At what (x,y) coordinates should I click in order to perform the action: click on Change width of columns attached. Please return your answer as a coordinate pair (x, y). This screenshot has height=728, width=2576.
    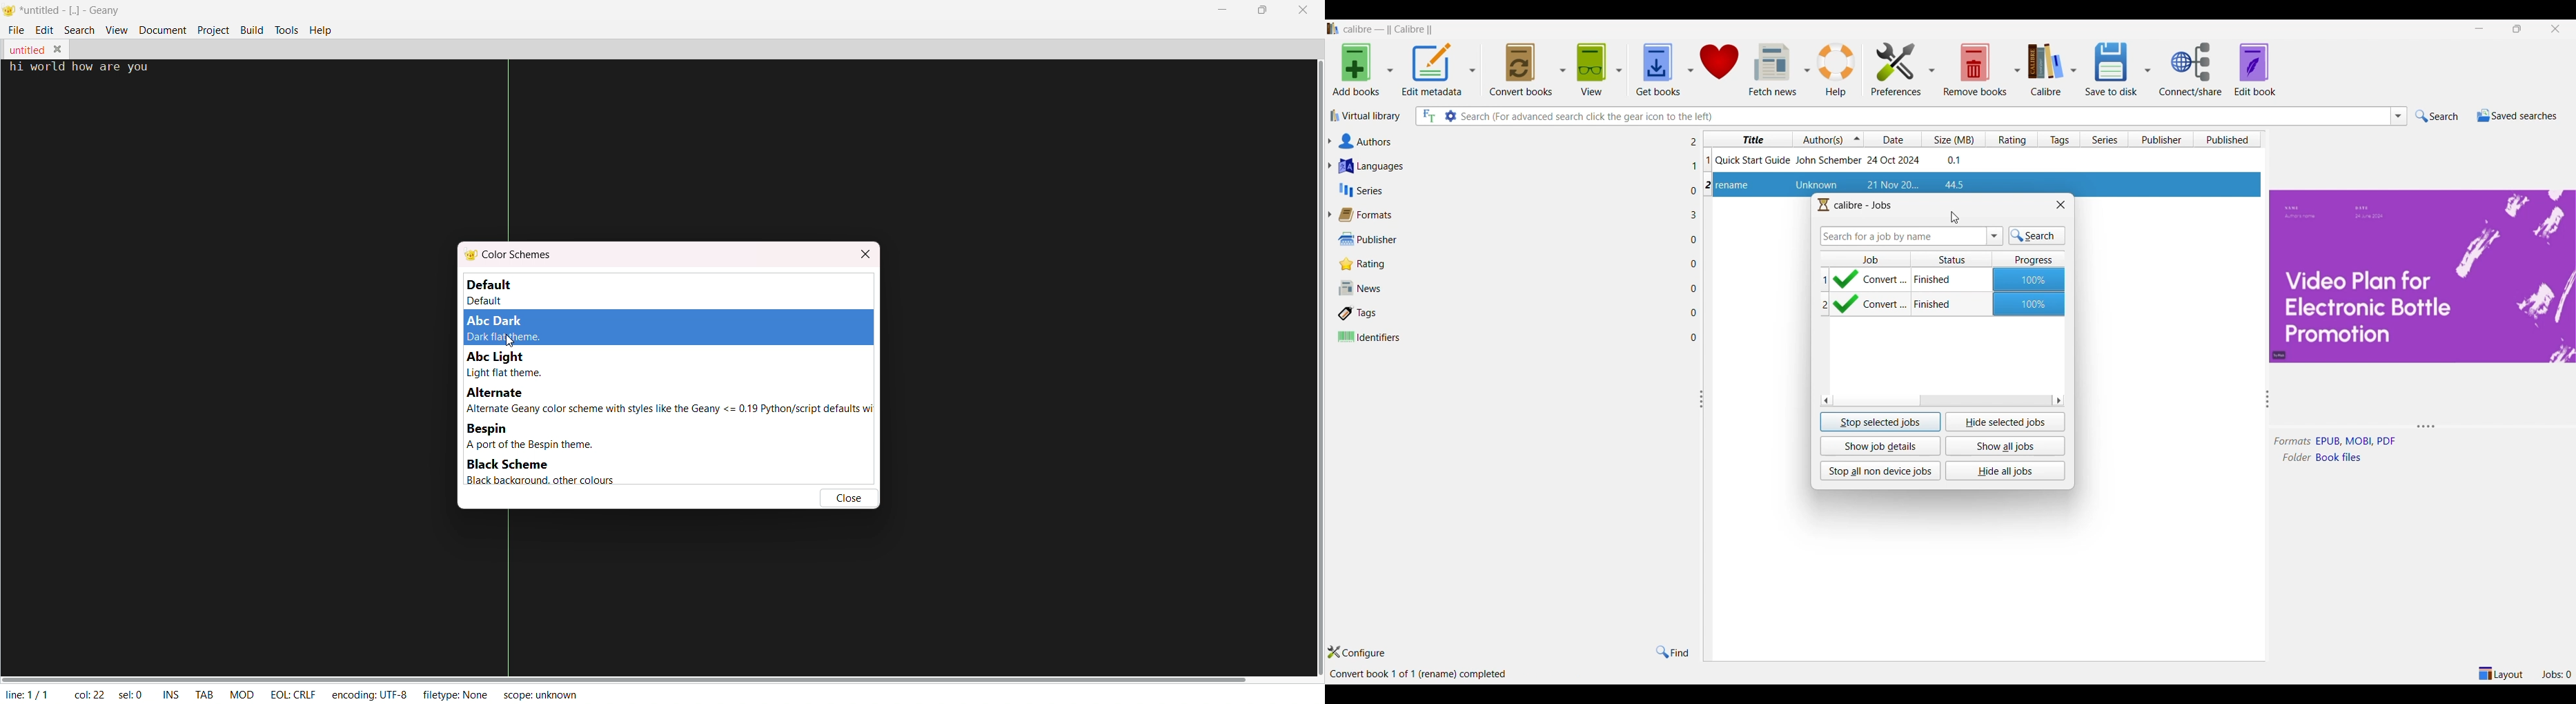
    Looking at the image, I should click on (1707, 472).